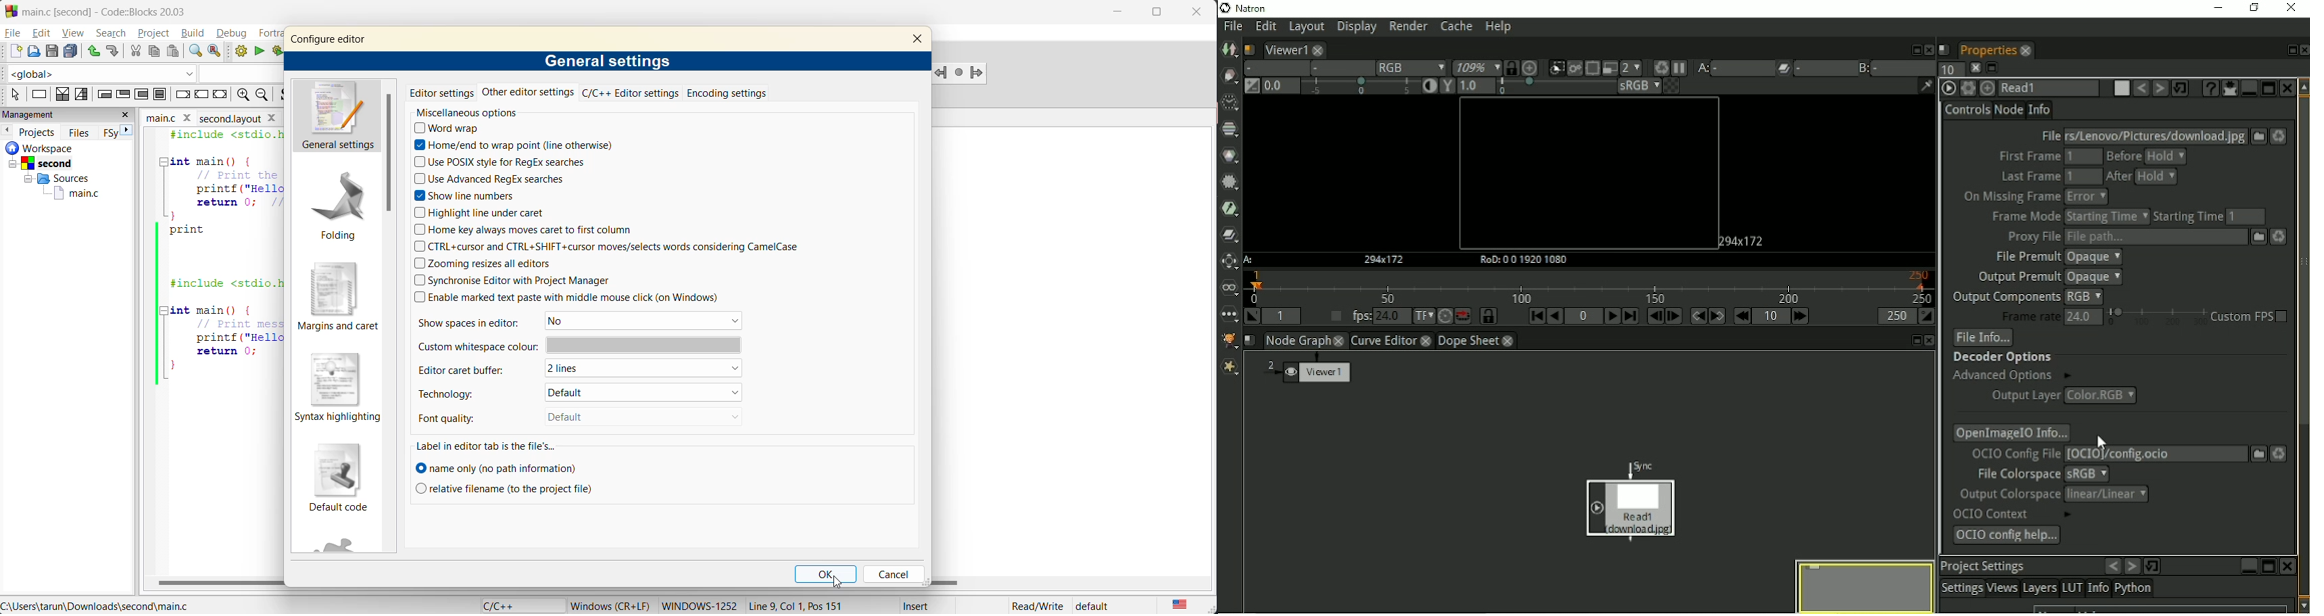 The width and height of the screenshot is (2324, 616). What do you see at coordinates (110, 133) in the screenshot?
I see `FSY` at bounding box center [110, 133].